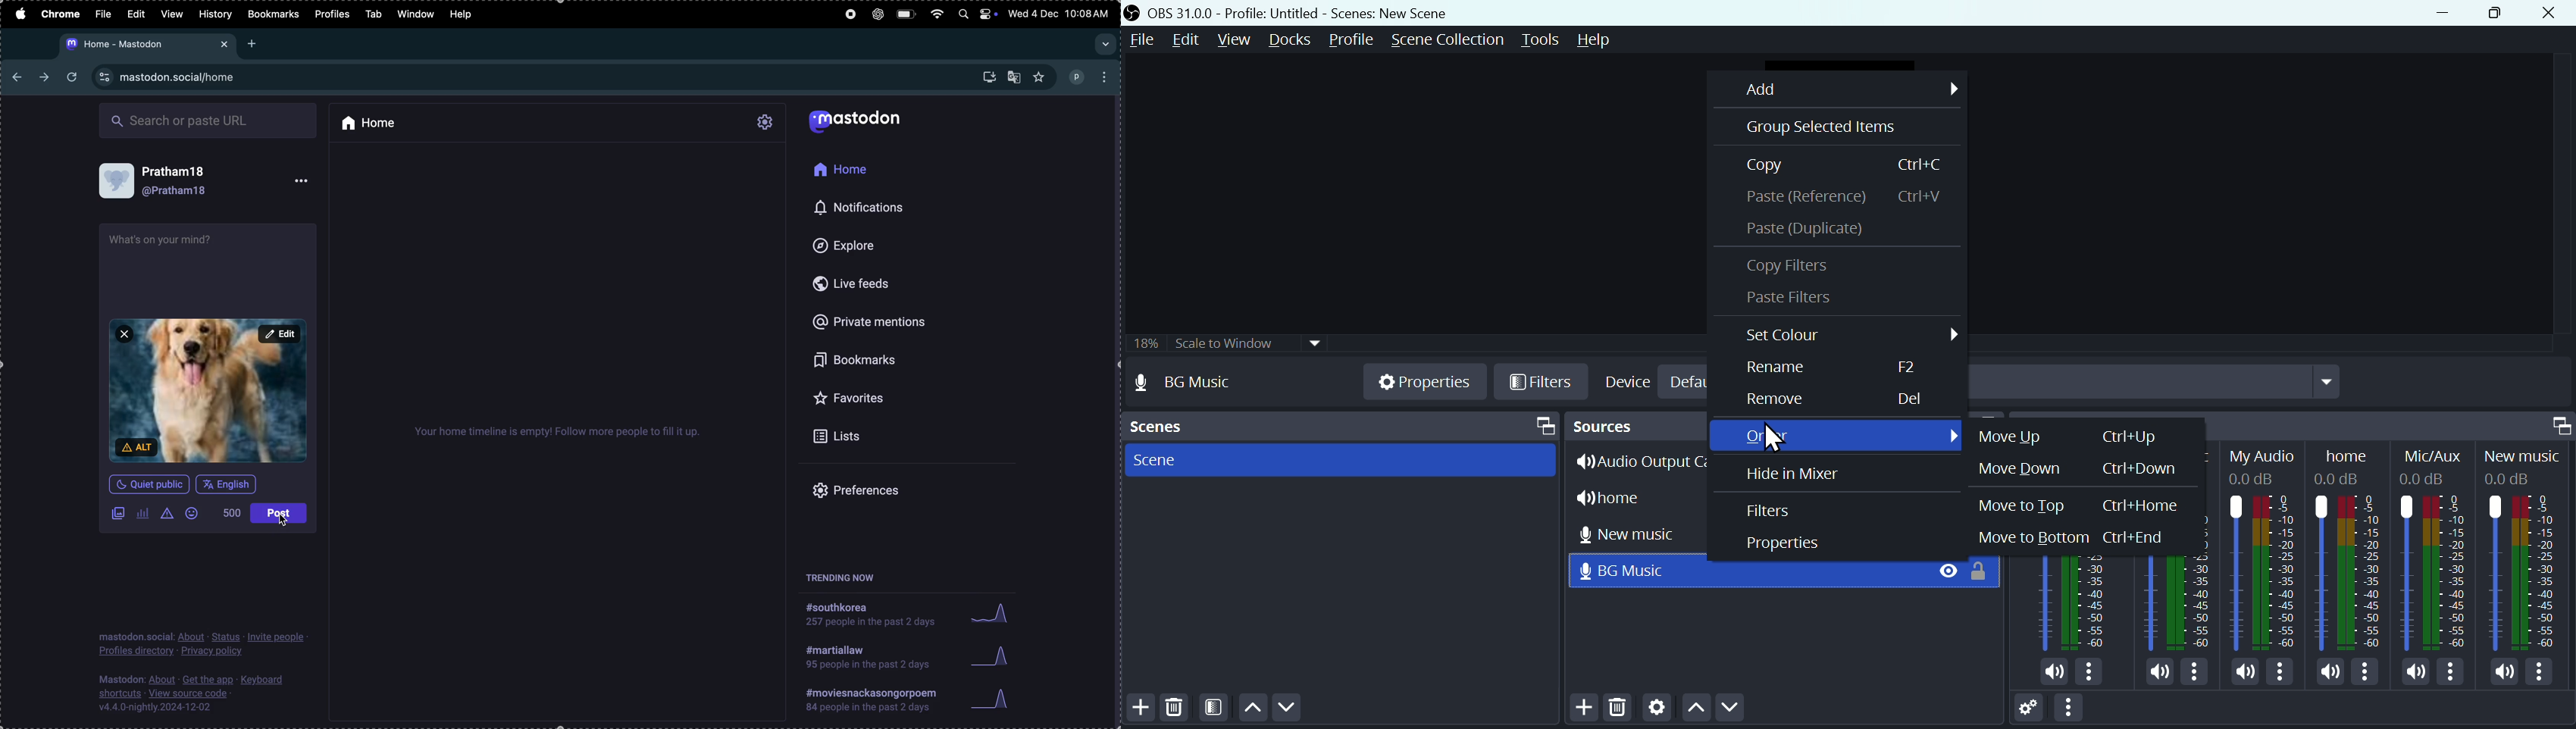 The height and width of the screenshot is (756, 2576). Describe the element at coordinates (1144, 41) in the screenshot. I see `File` at that location.